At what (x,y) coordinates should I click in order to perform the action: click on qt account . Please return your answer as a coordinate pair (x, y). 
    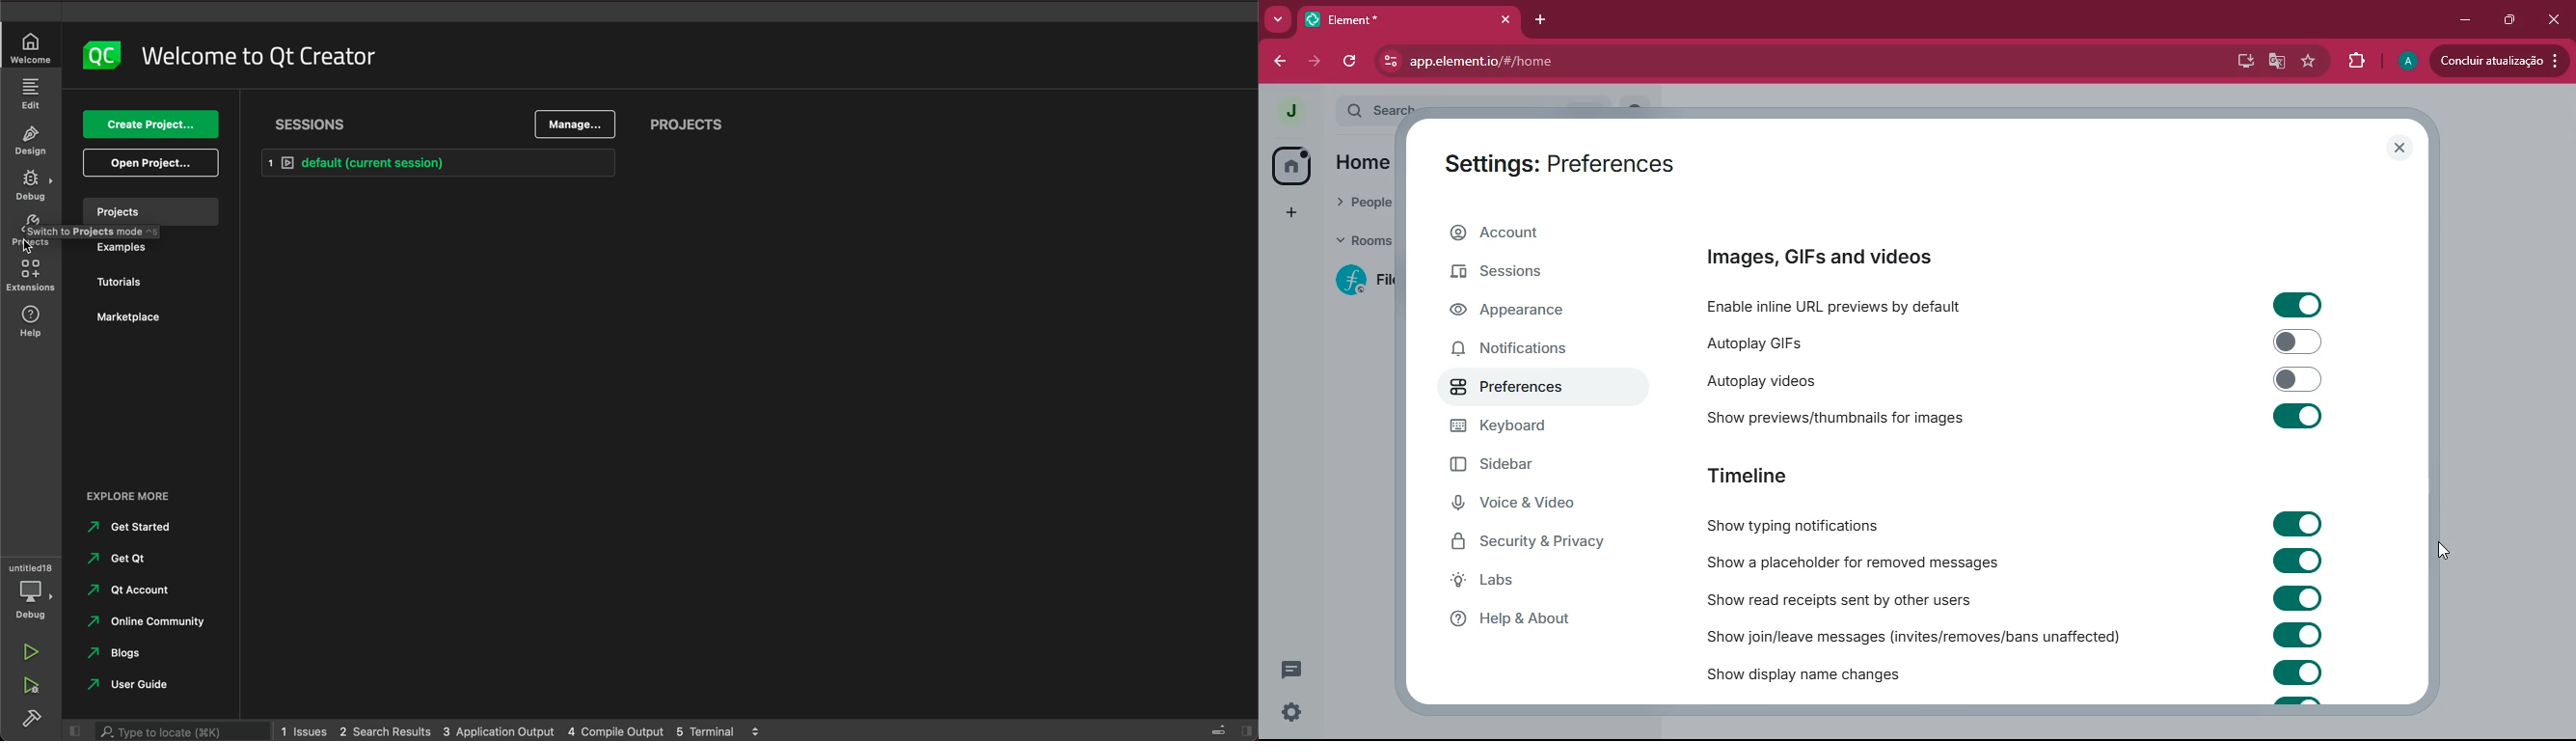
    Looking at the image, I should click on (130, 591).